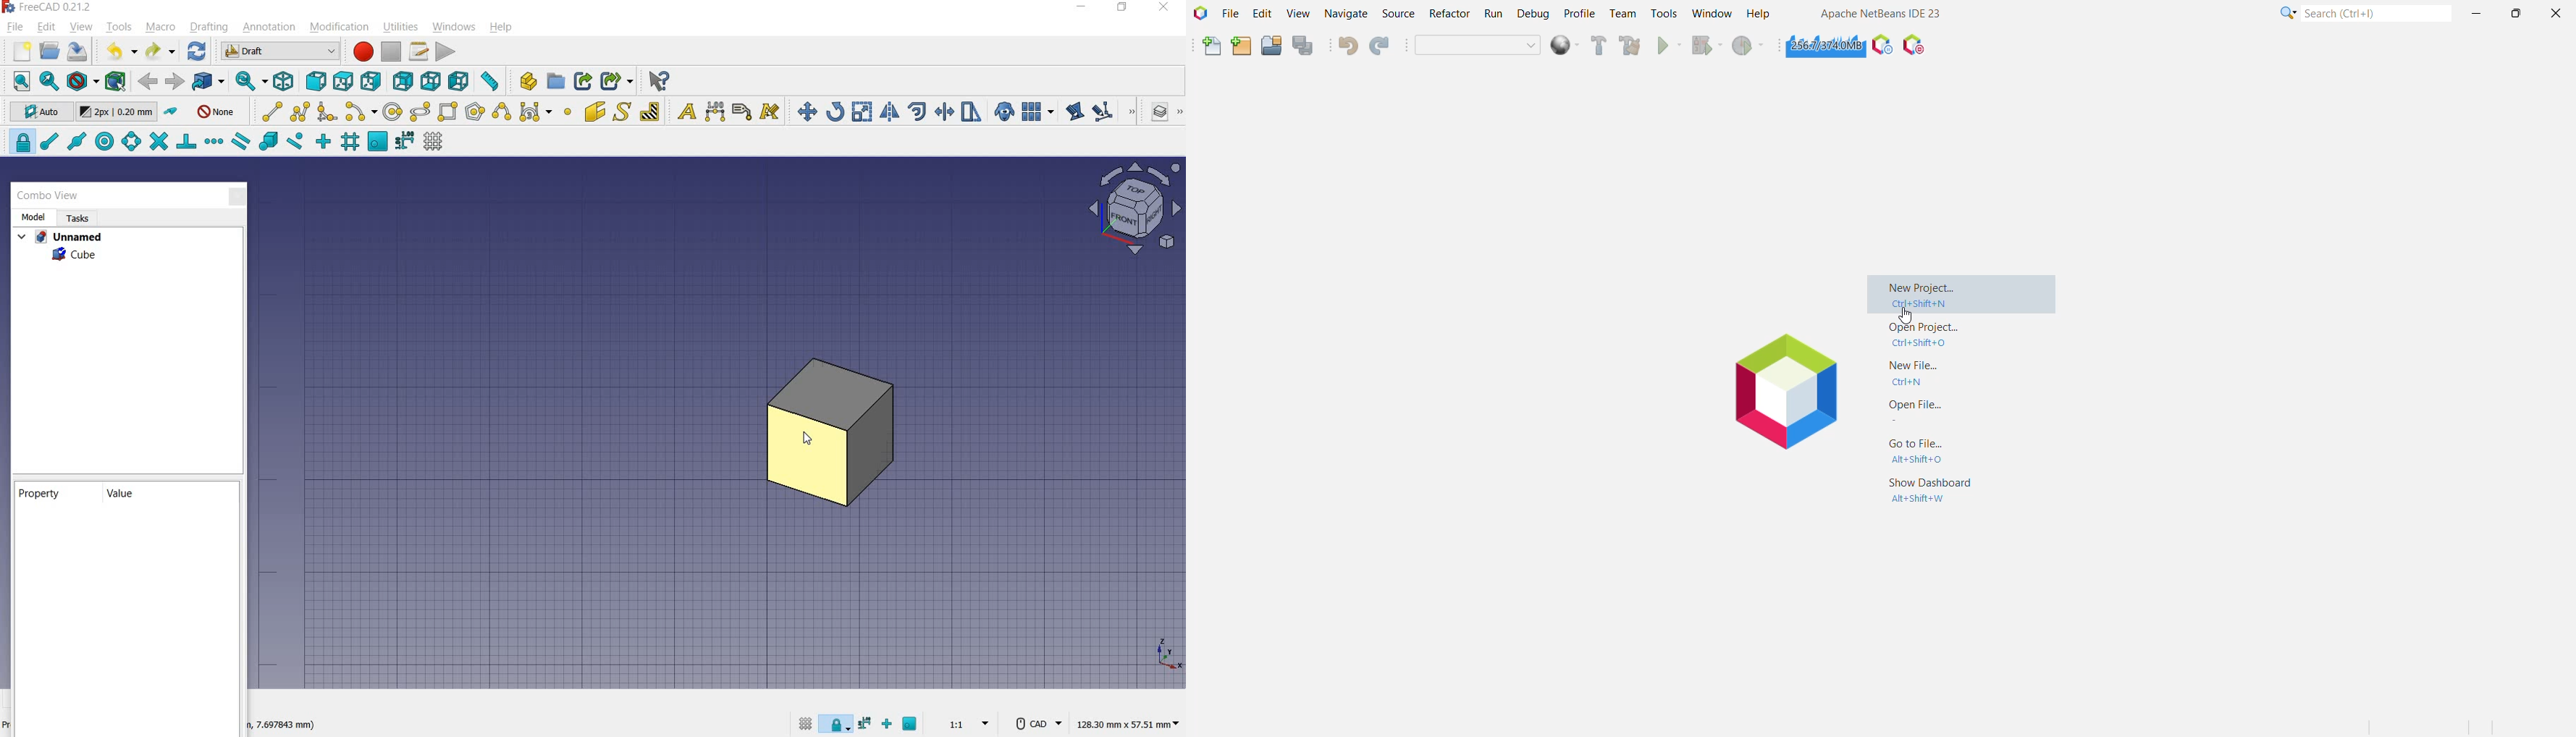 The height and width of the screenshot is (756, 2576). What do you see at coordinates (2477, 14) in the screenshot?
I see `Minimize` at bounding box center [2477, 14].